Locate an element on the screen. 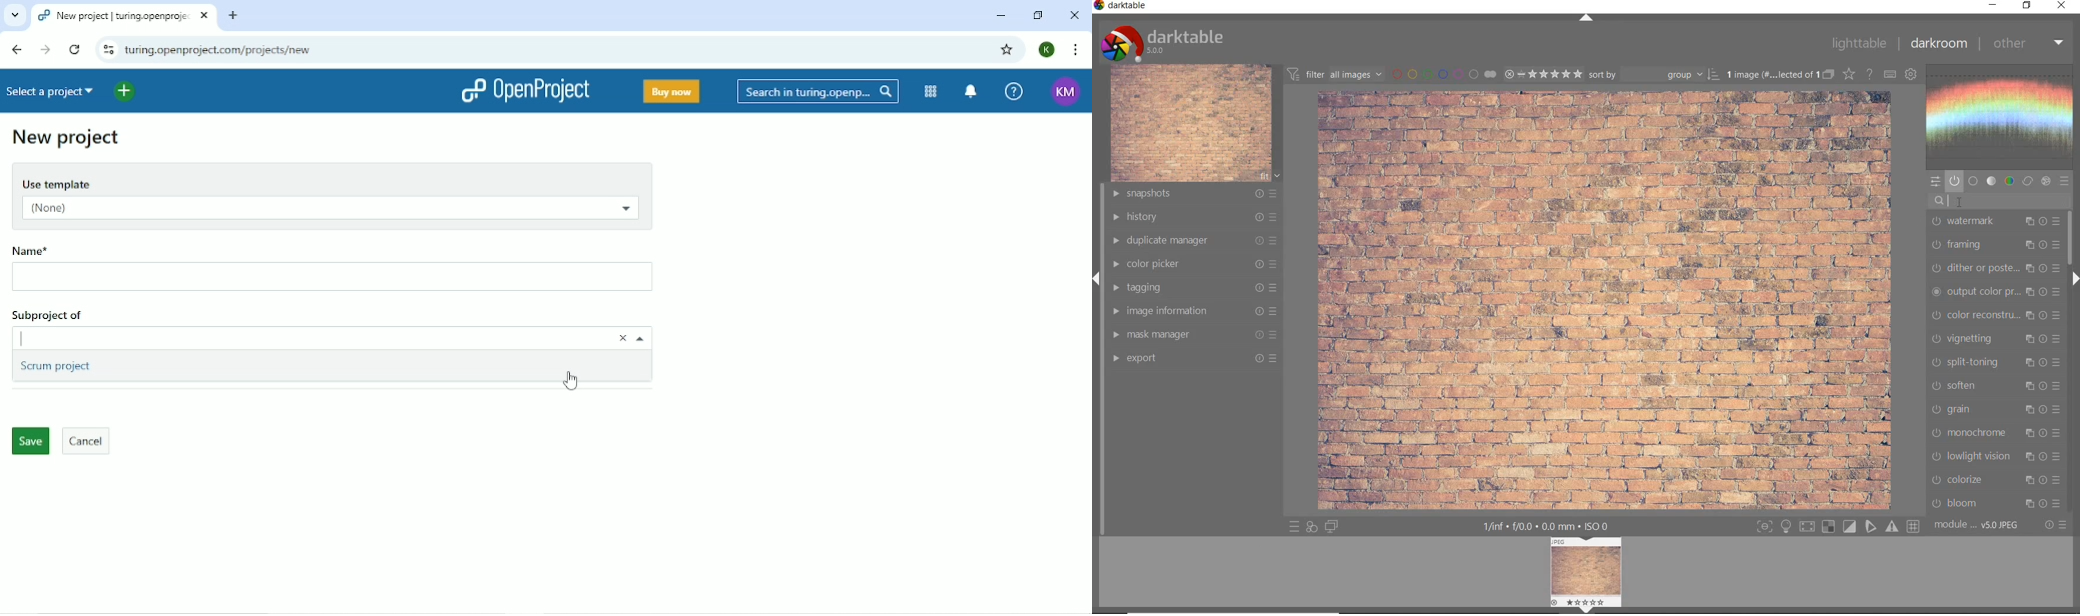 This screenshot has width=2100, height=616. correct  is located at coordinates (2028, 181).